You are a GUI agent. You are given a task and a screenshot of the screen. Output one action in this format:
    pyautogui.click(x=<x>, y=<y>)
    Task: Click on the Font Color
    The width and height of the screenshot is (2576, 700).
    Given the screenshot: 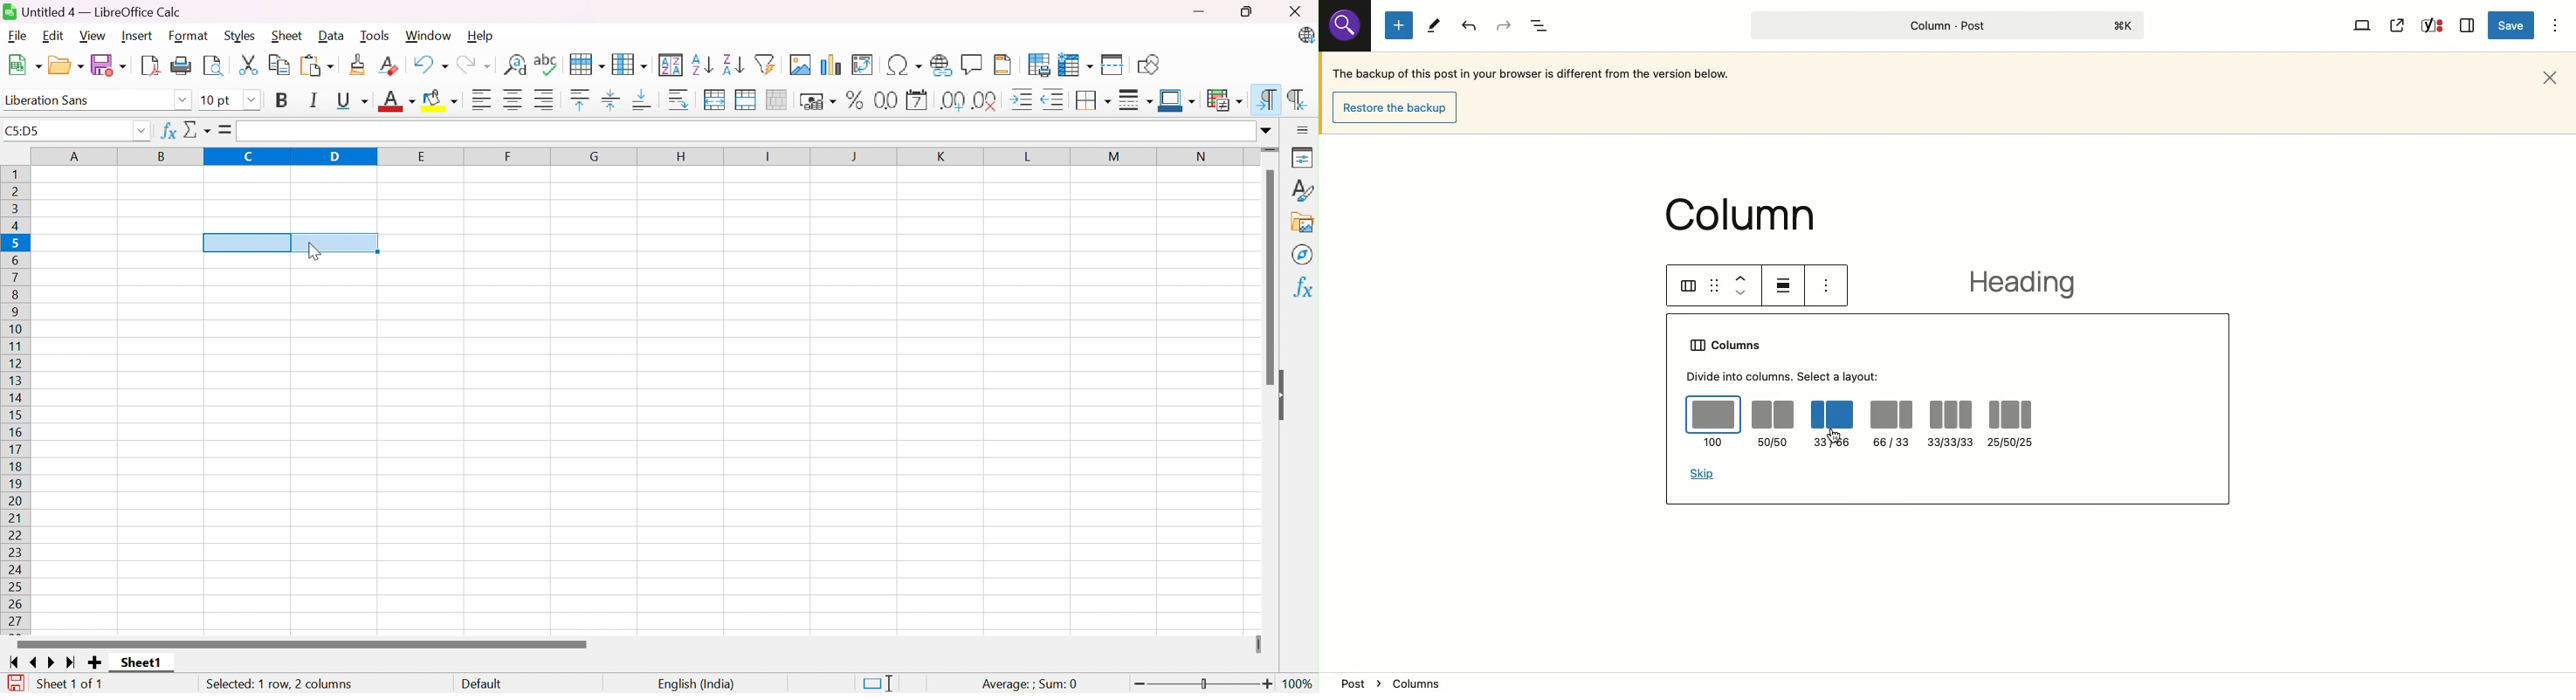 What is the action you would take?
    pyautogui.click(x=397, y=100)
    